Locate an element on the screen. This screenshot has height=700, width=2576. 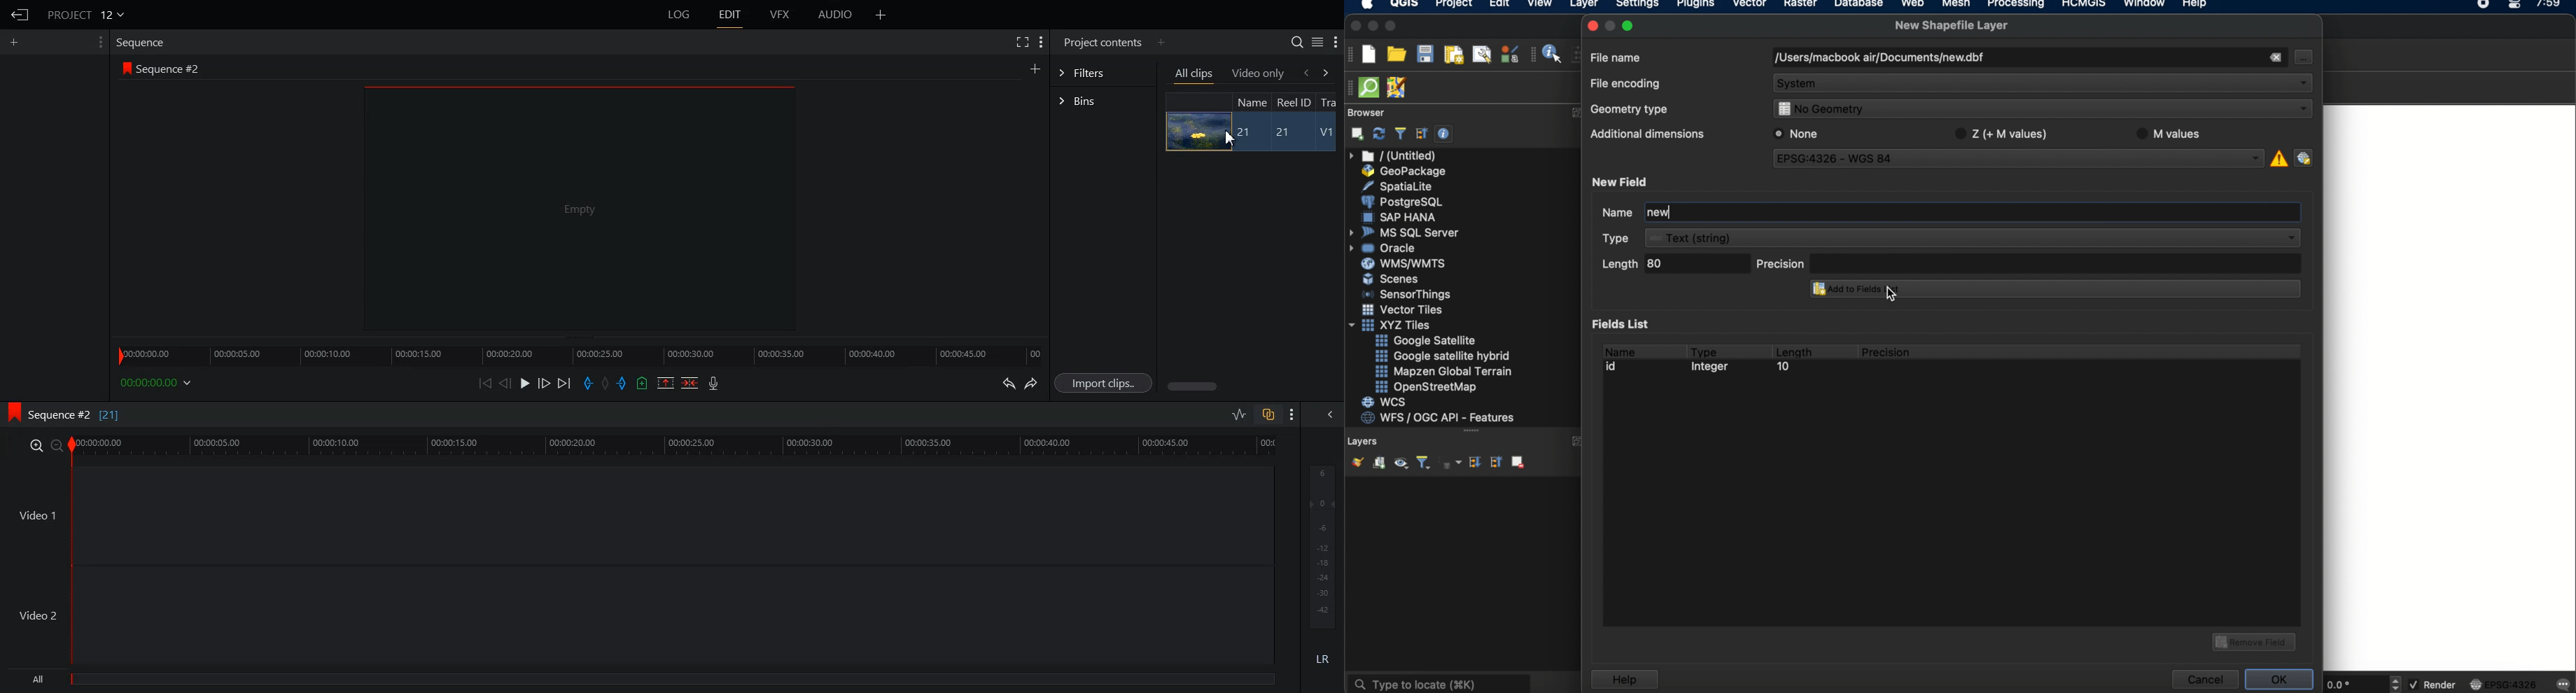
Go Back is located at coordinates (20, 15).